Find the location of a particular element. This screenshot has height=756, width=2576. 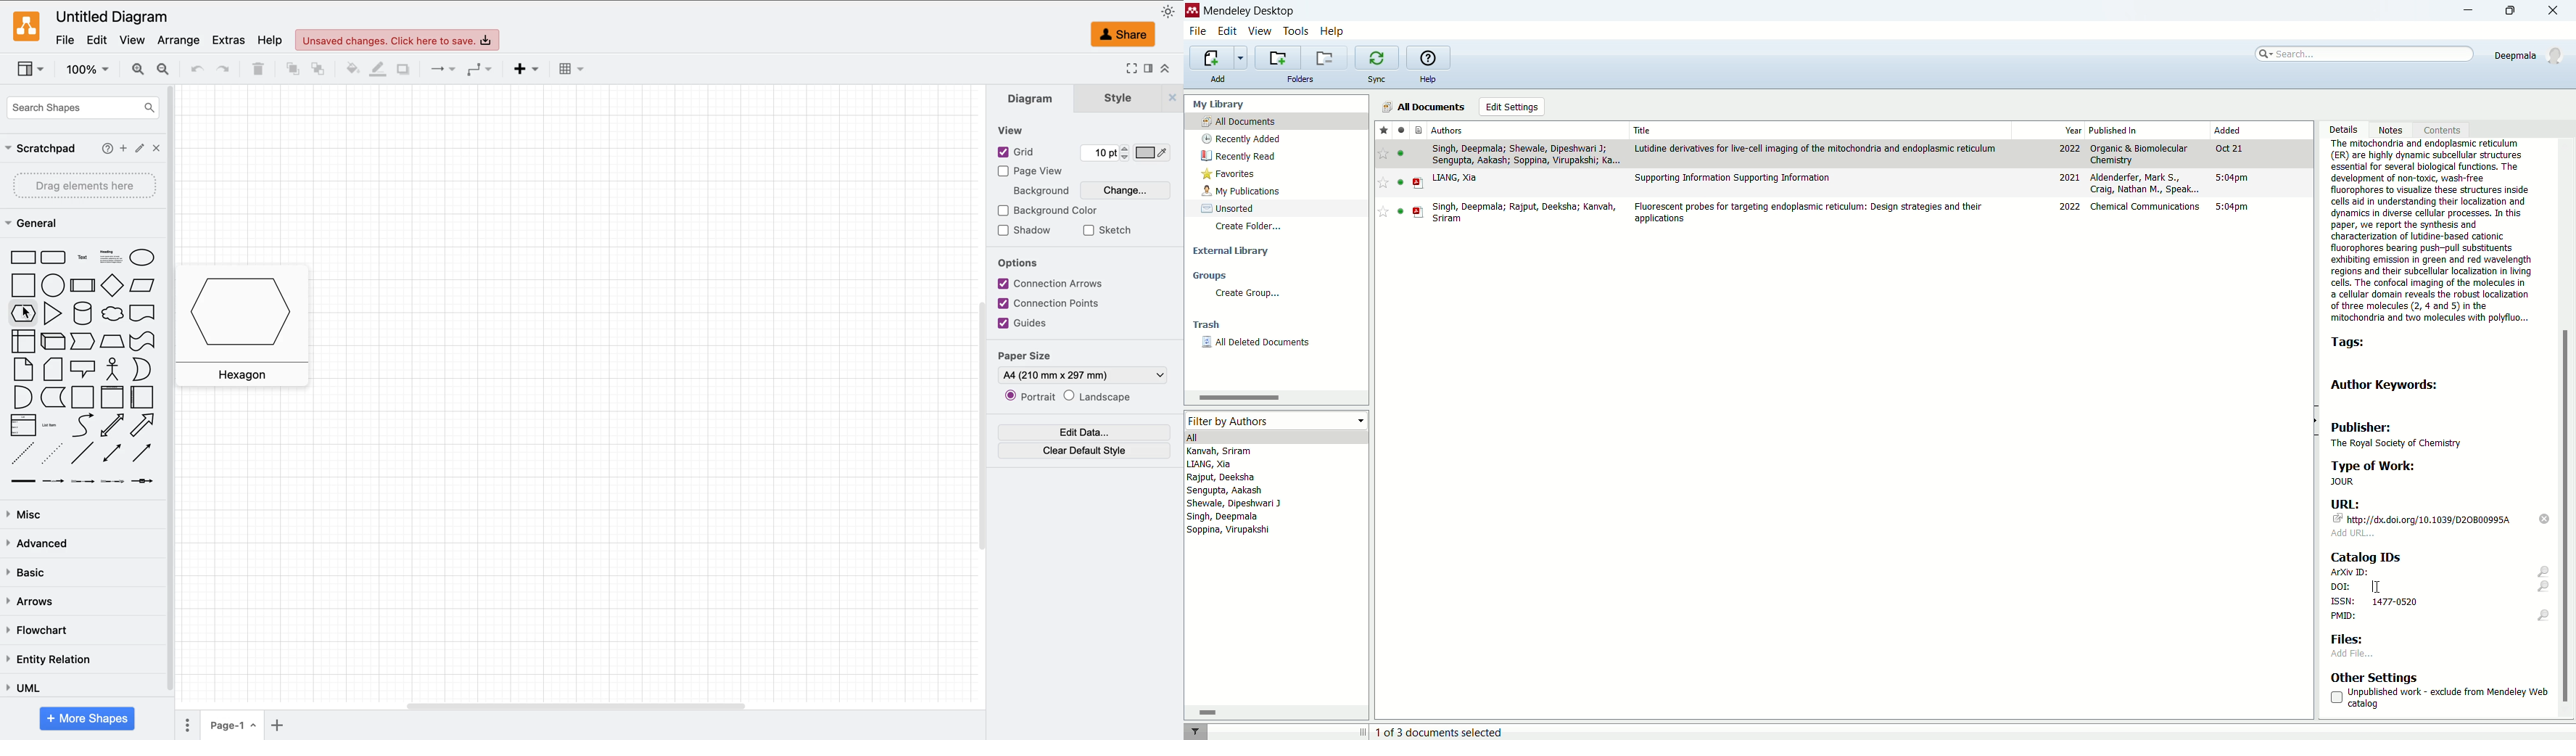

hexagon popup is located at coordinates (247, 324).